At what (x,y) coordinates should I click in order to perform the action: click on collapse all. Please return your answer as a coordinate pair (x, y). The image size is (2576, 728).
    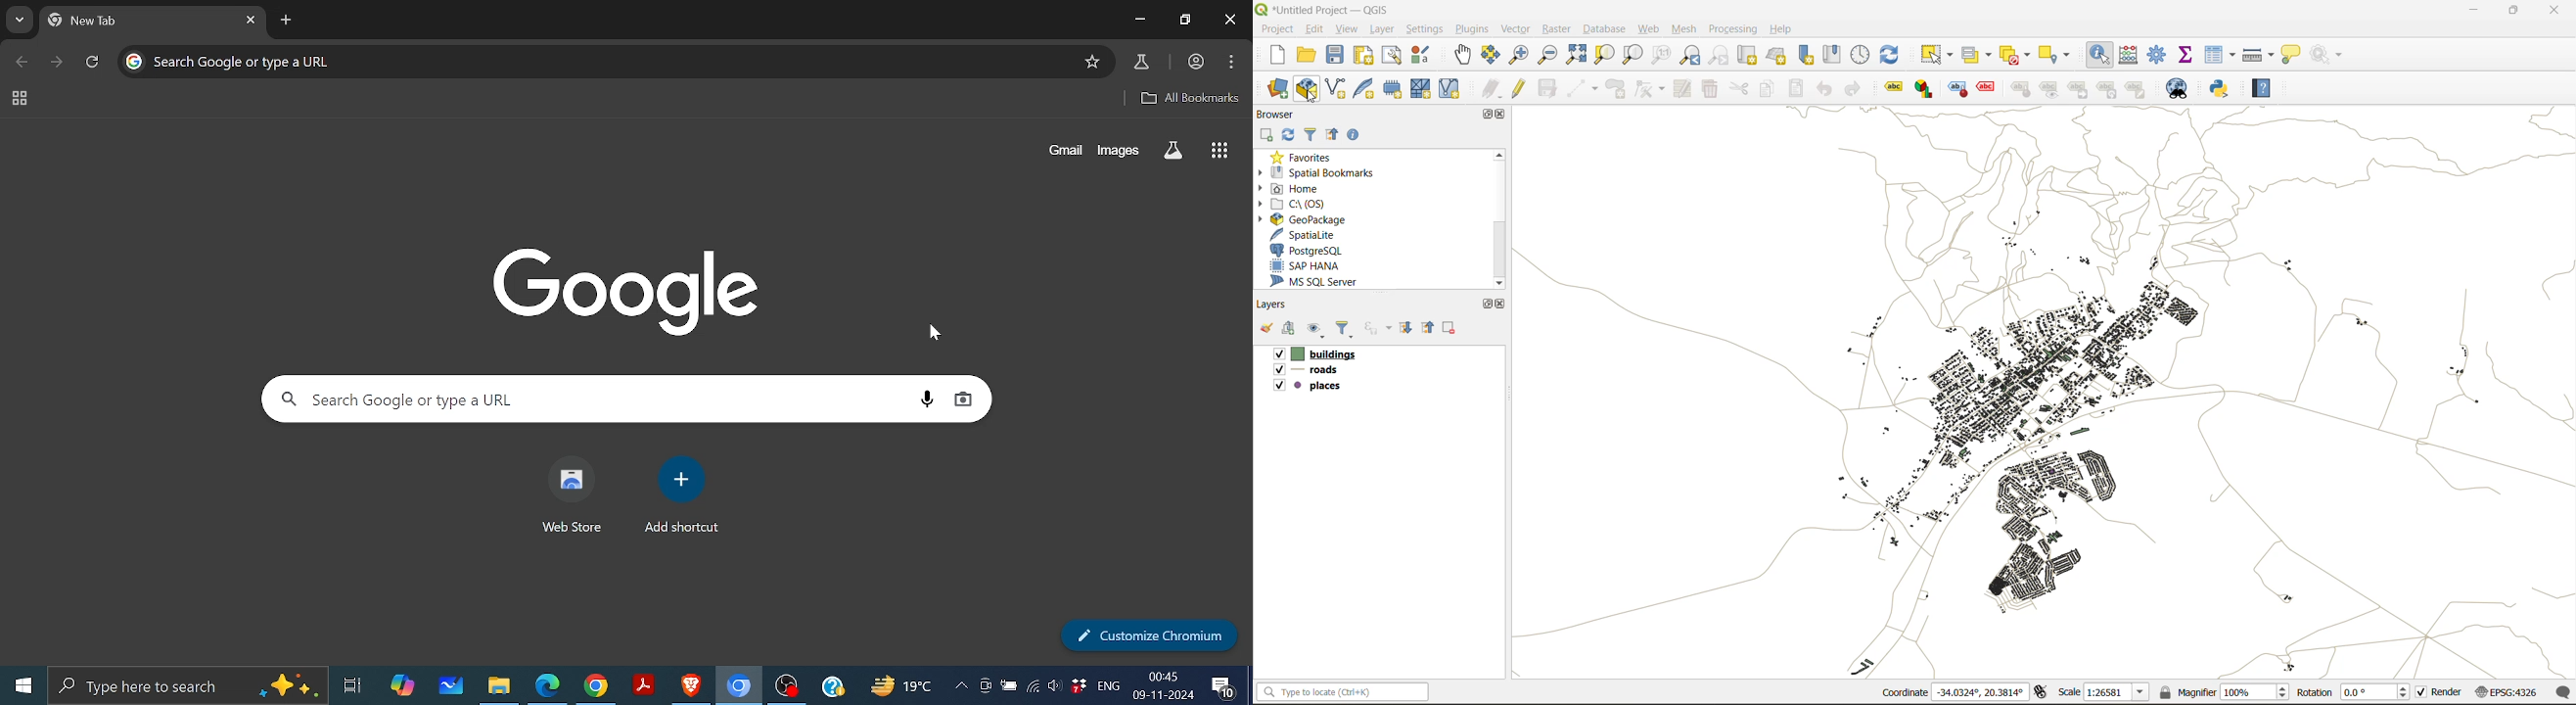
    Looking at the image, I should click on (1430, 327).